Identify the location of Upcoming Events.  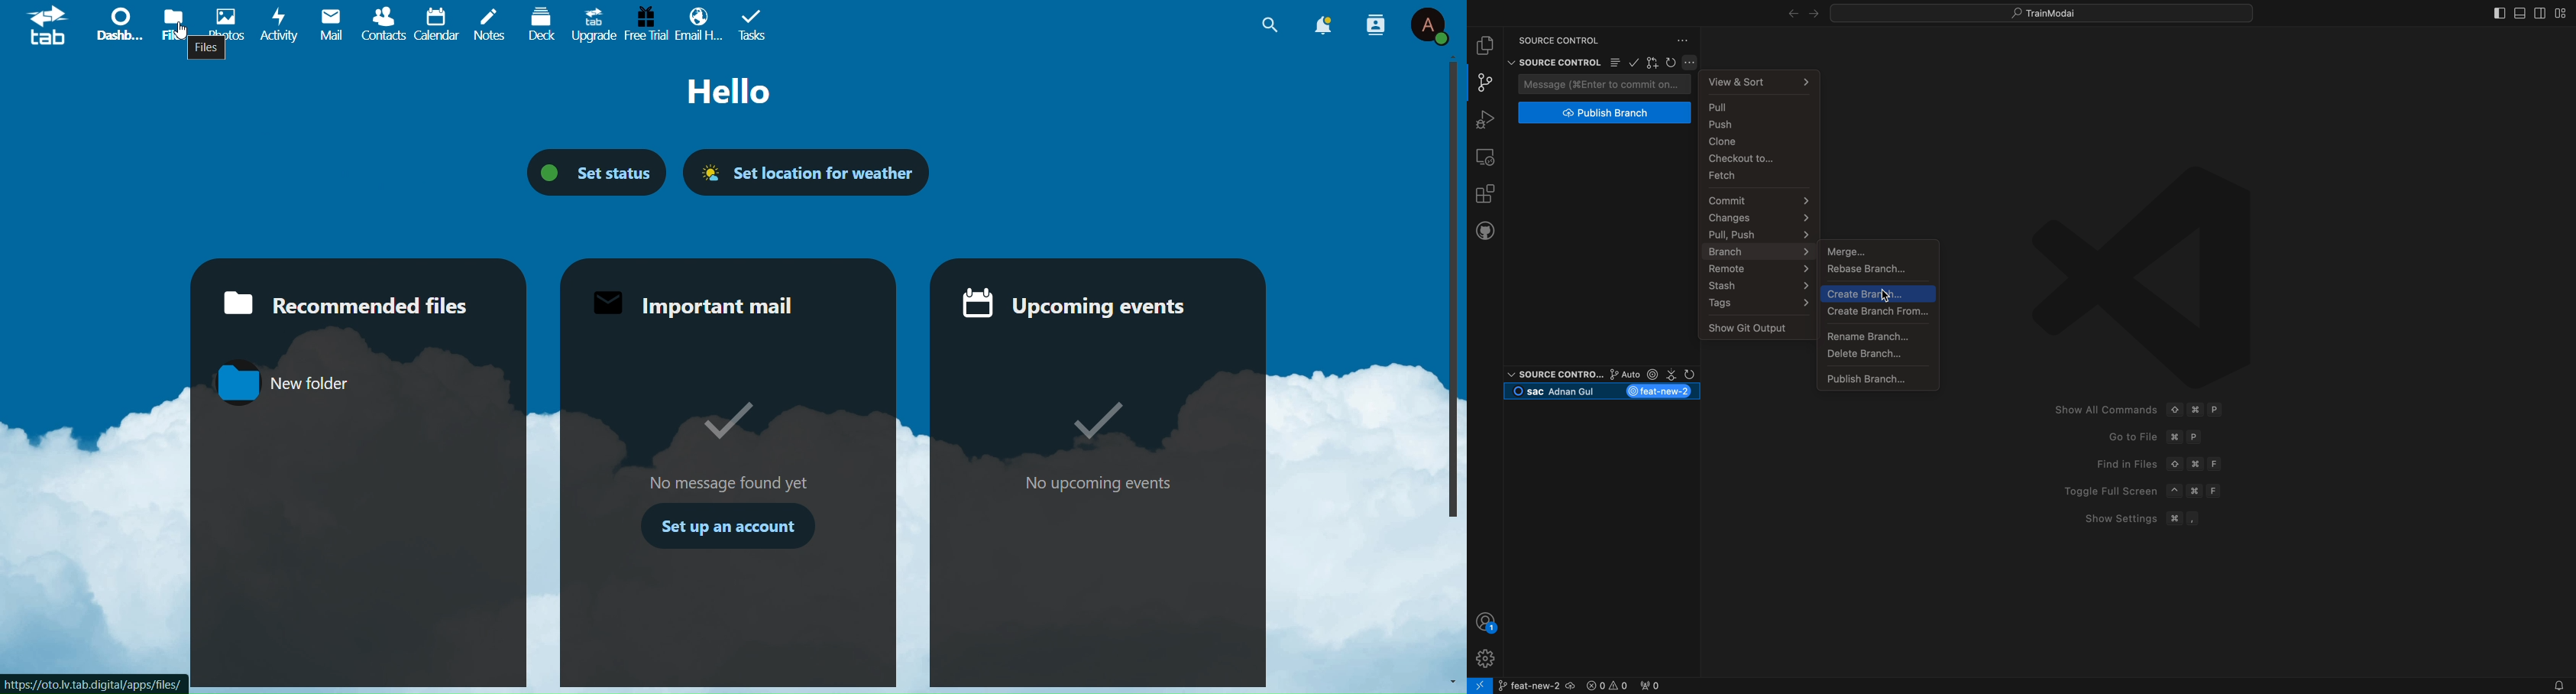
(1077, 303).